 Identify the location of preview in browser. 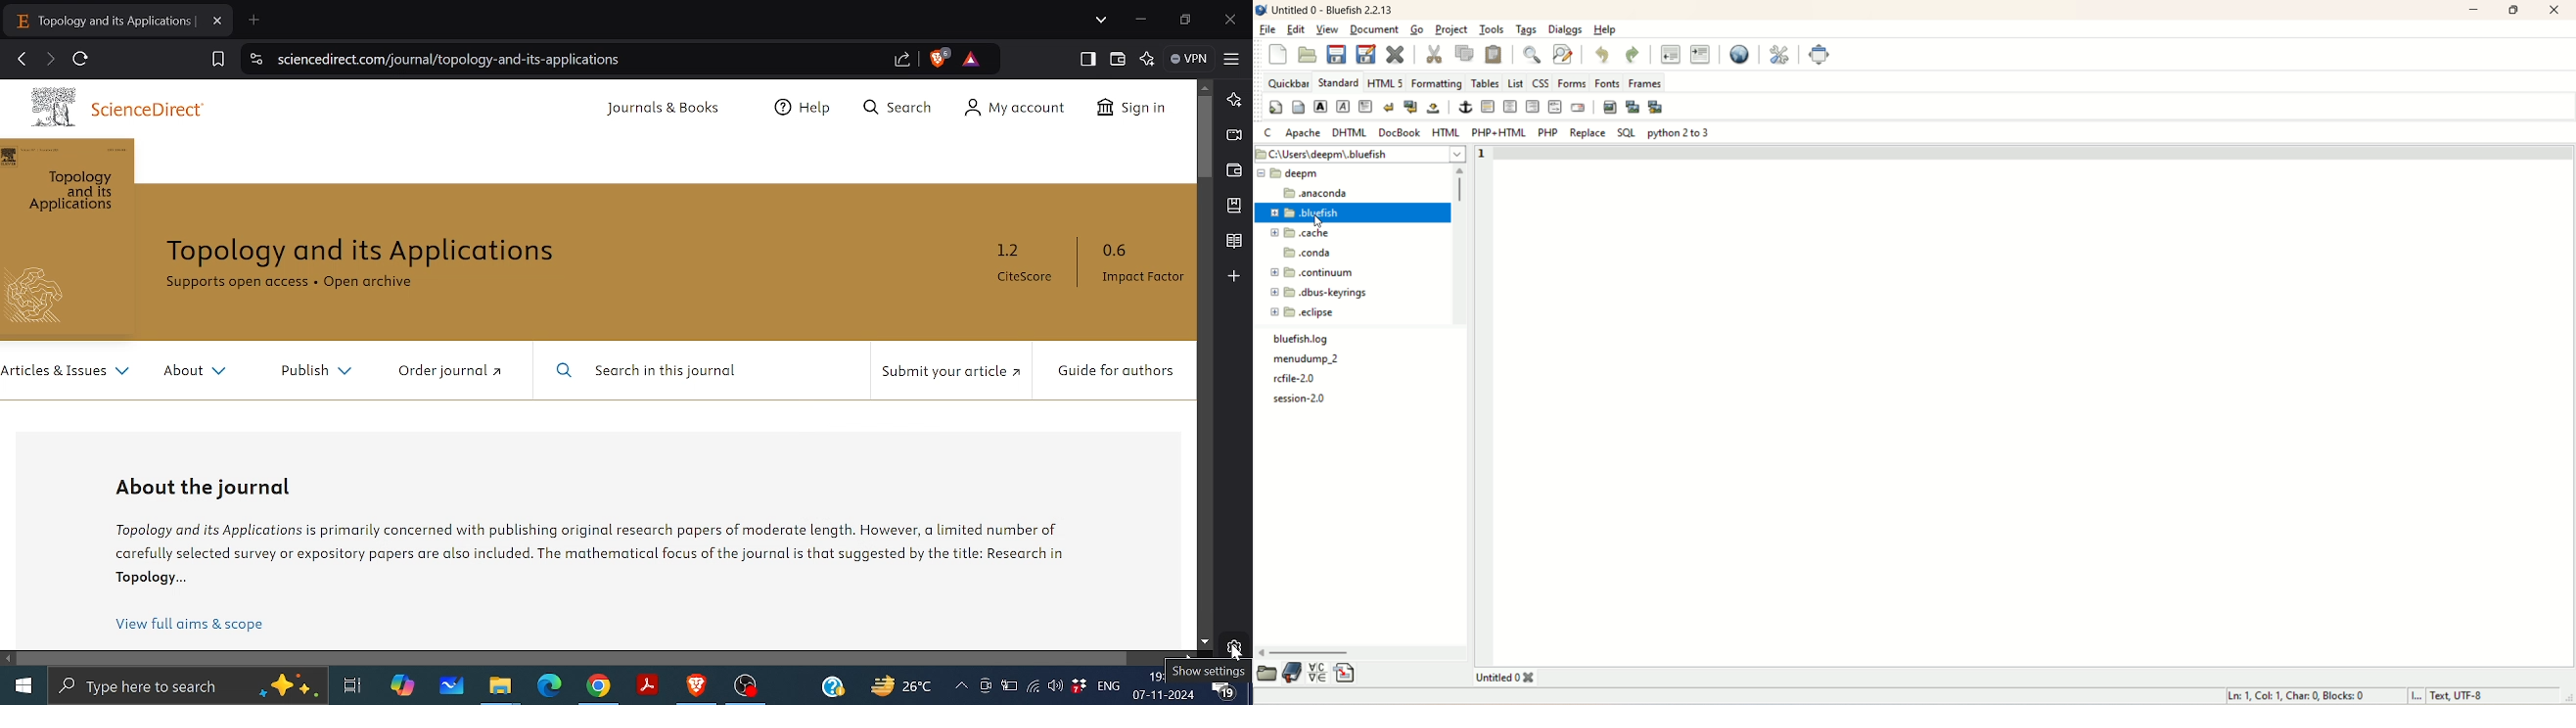
(1740, 54).